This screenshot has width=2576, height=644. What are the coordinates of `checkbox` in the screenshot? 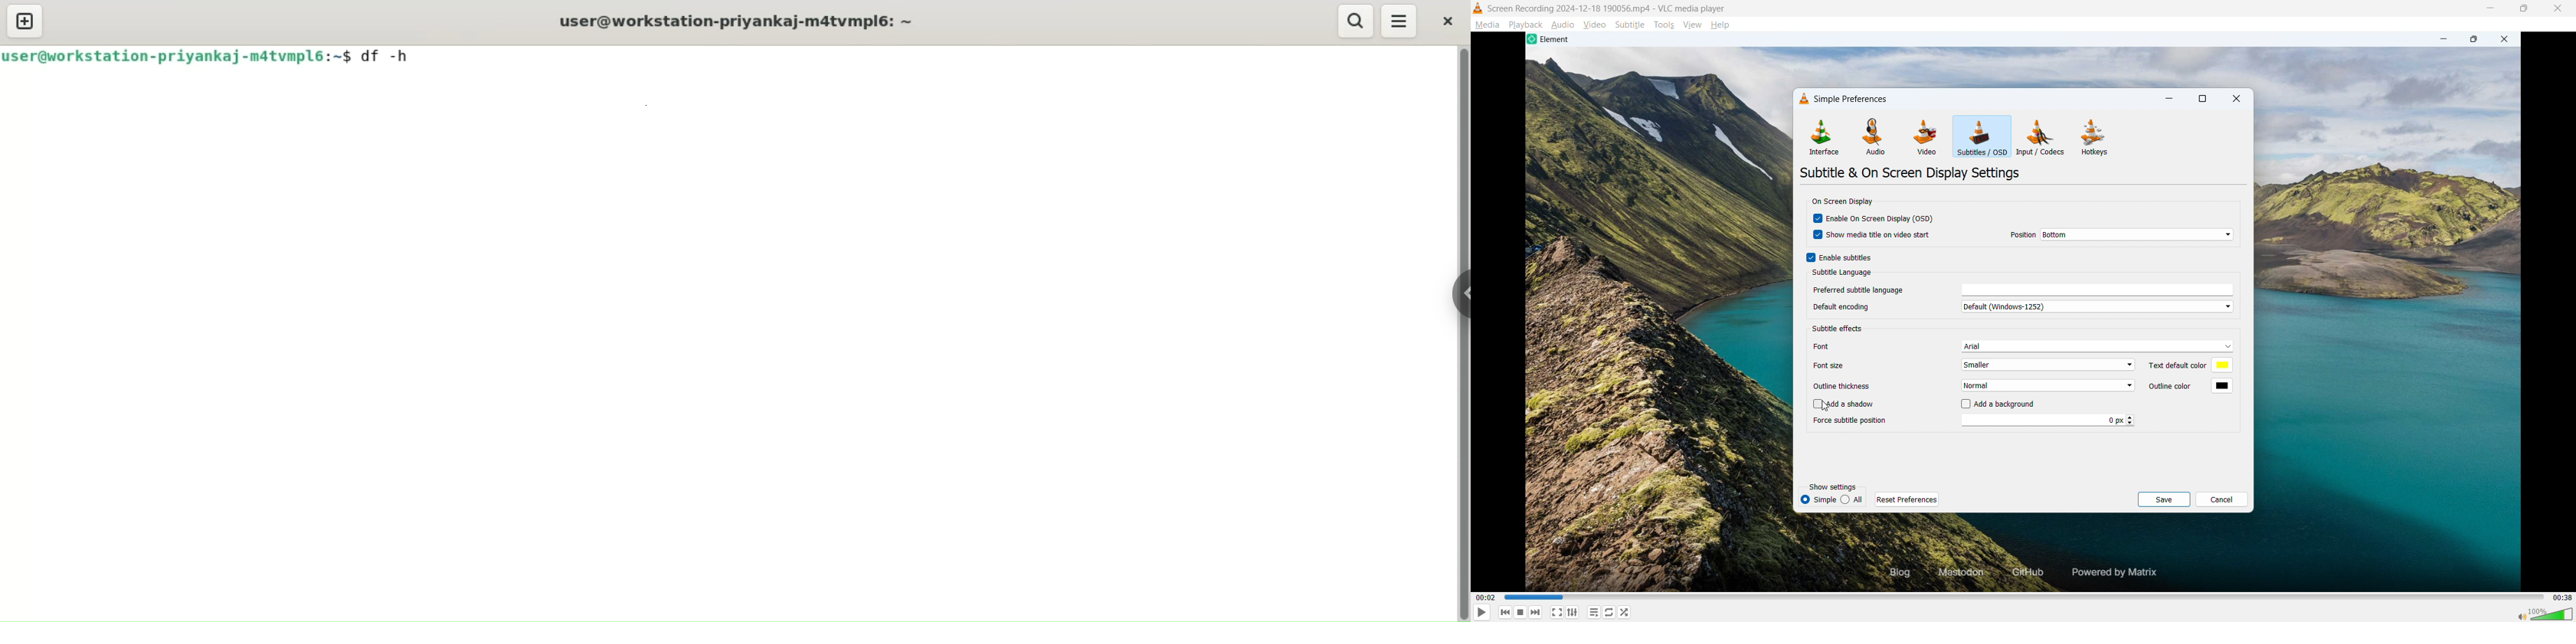 It's located at (1817, 219).